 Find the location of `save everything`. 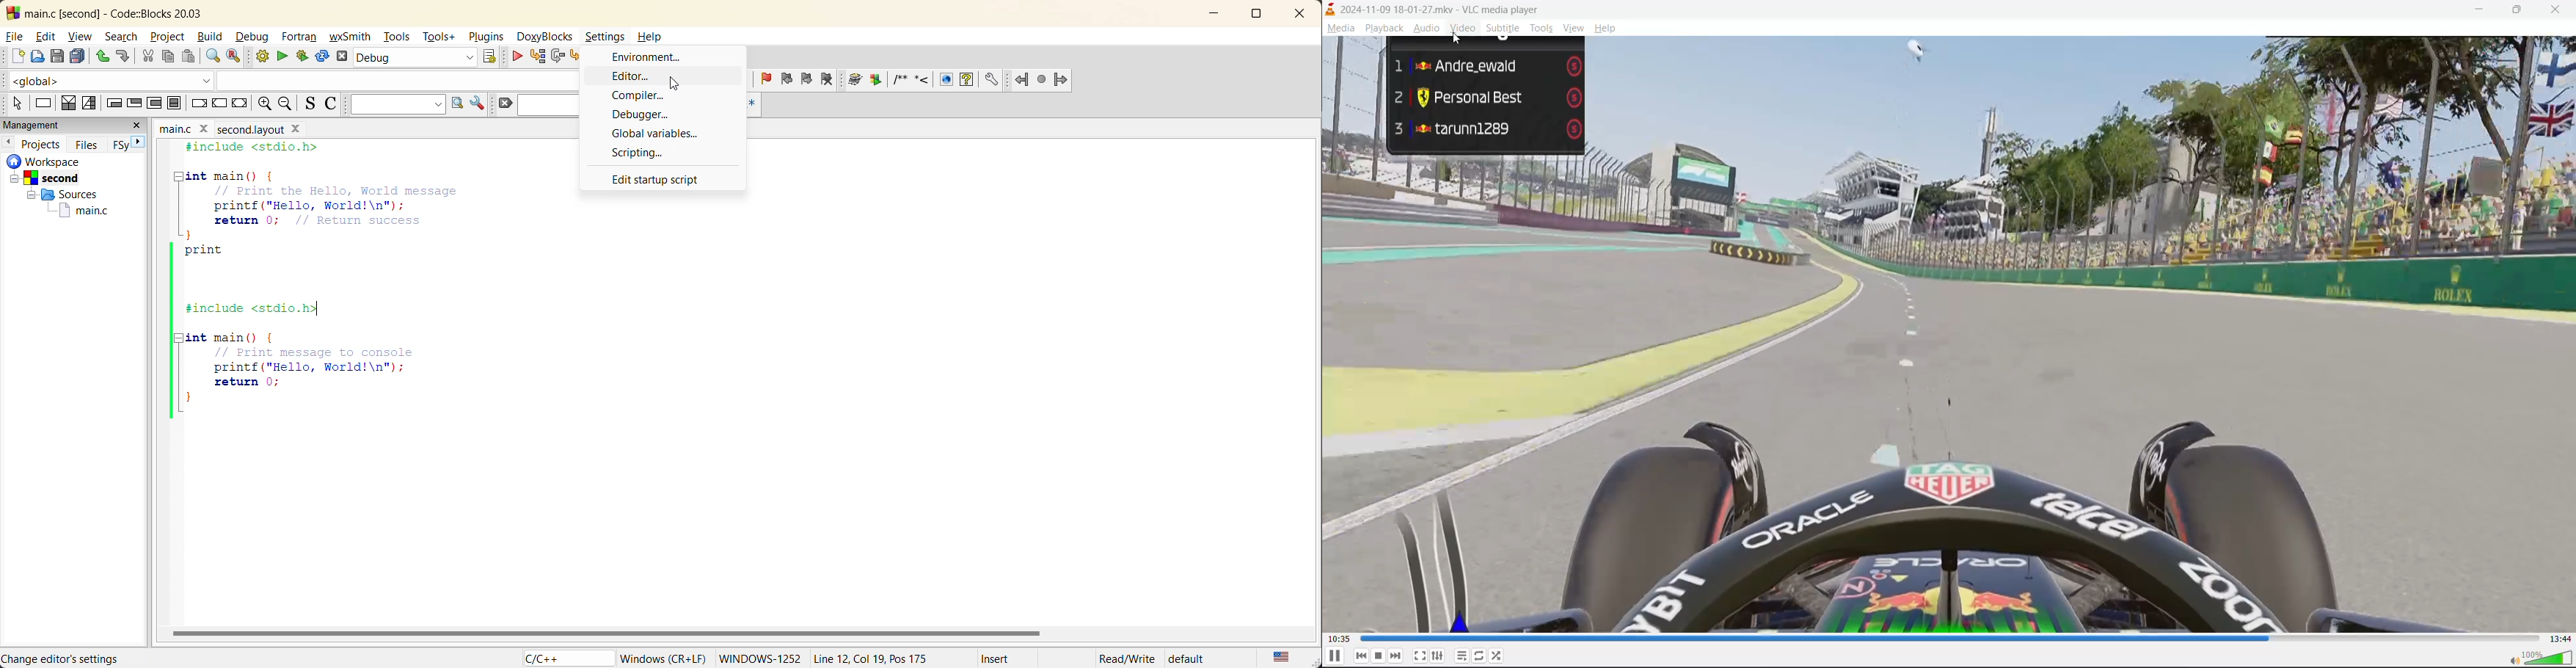

save everything is located at coordinates (77, 56).